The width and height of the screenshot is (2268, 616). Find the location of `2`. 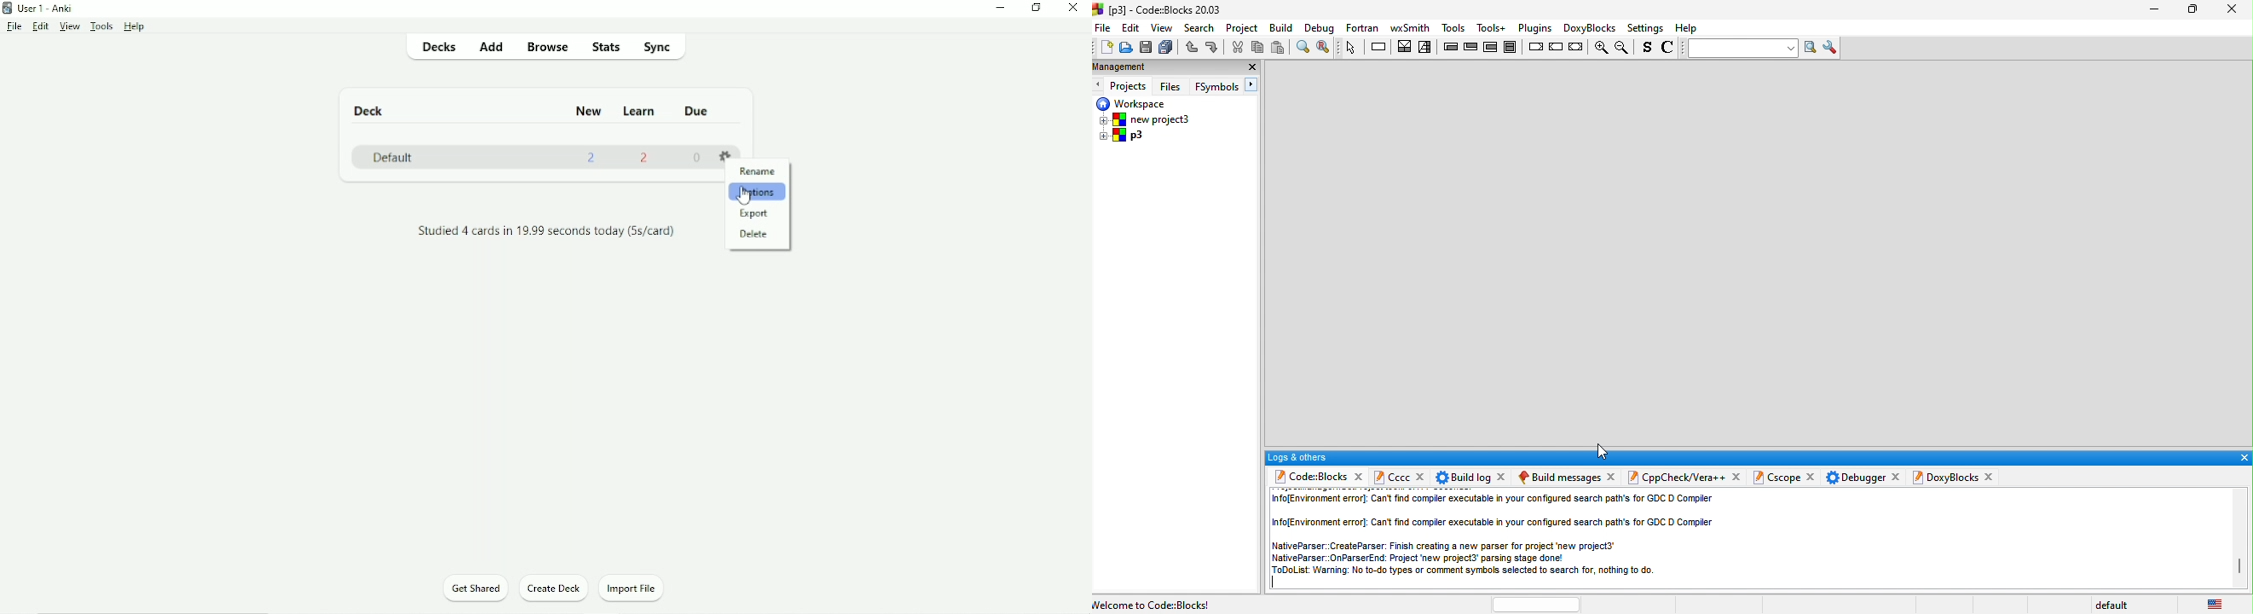

2 is located at coordinates (592, 160).